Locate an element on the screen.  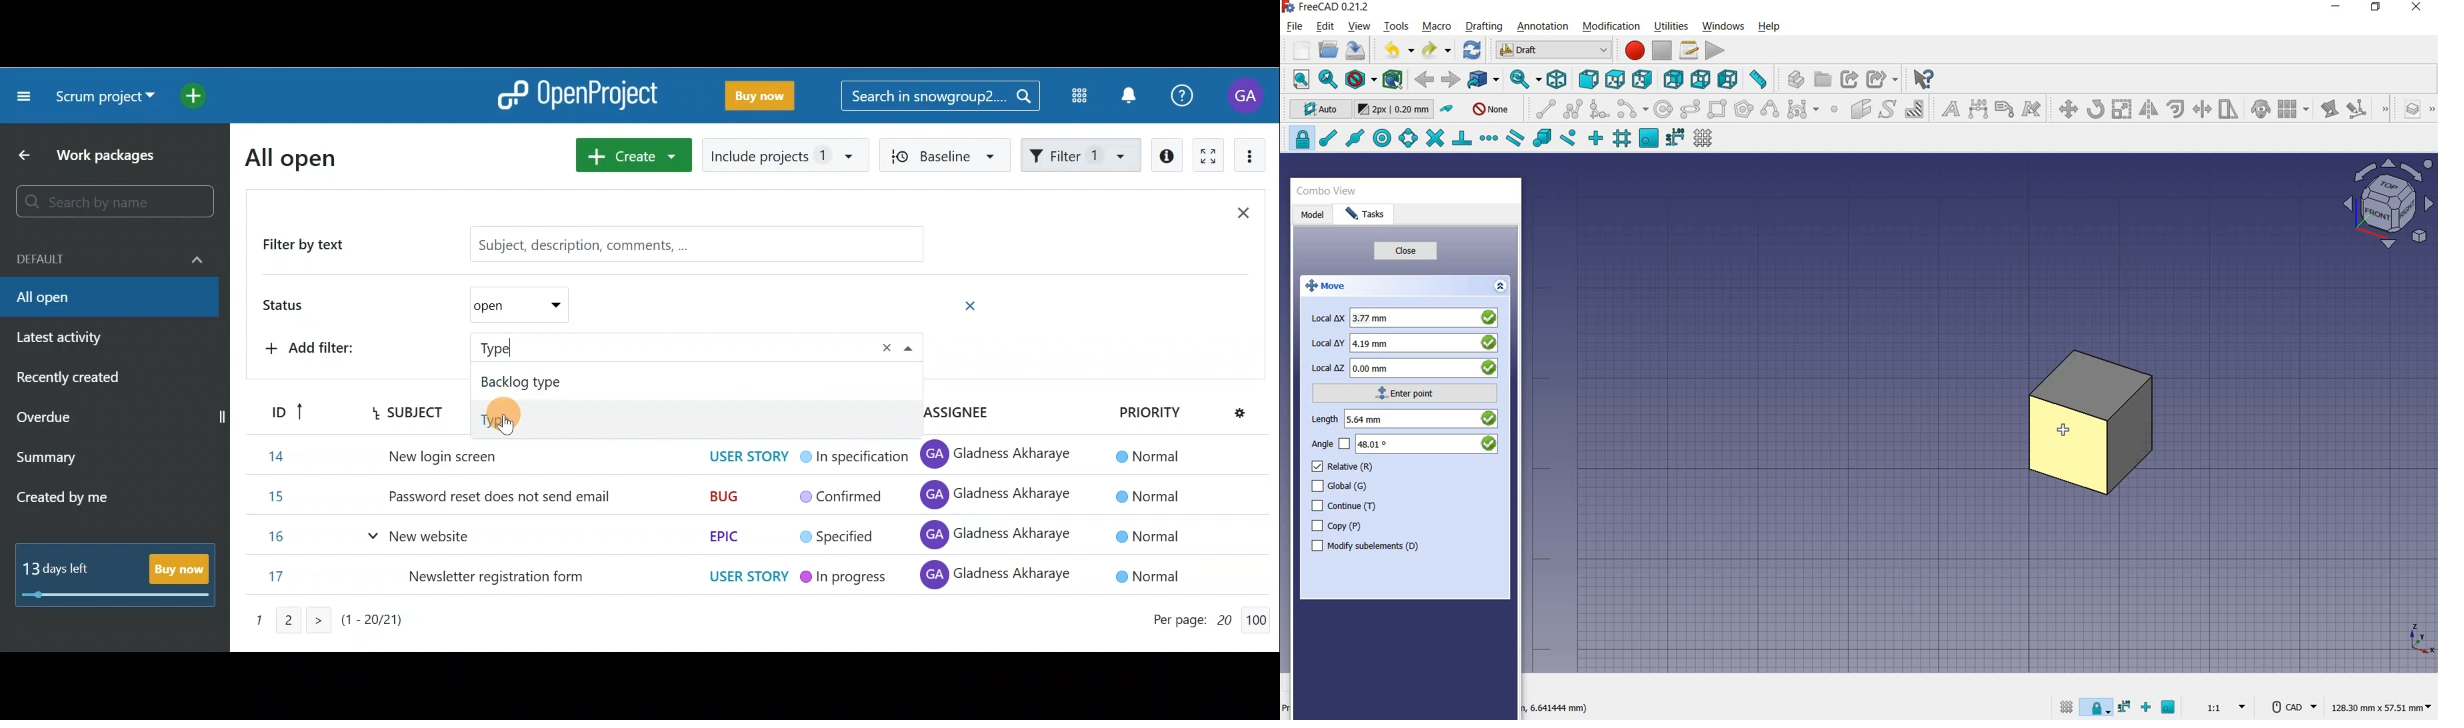
copy is located at coordinates (1339, 527).